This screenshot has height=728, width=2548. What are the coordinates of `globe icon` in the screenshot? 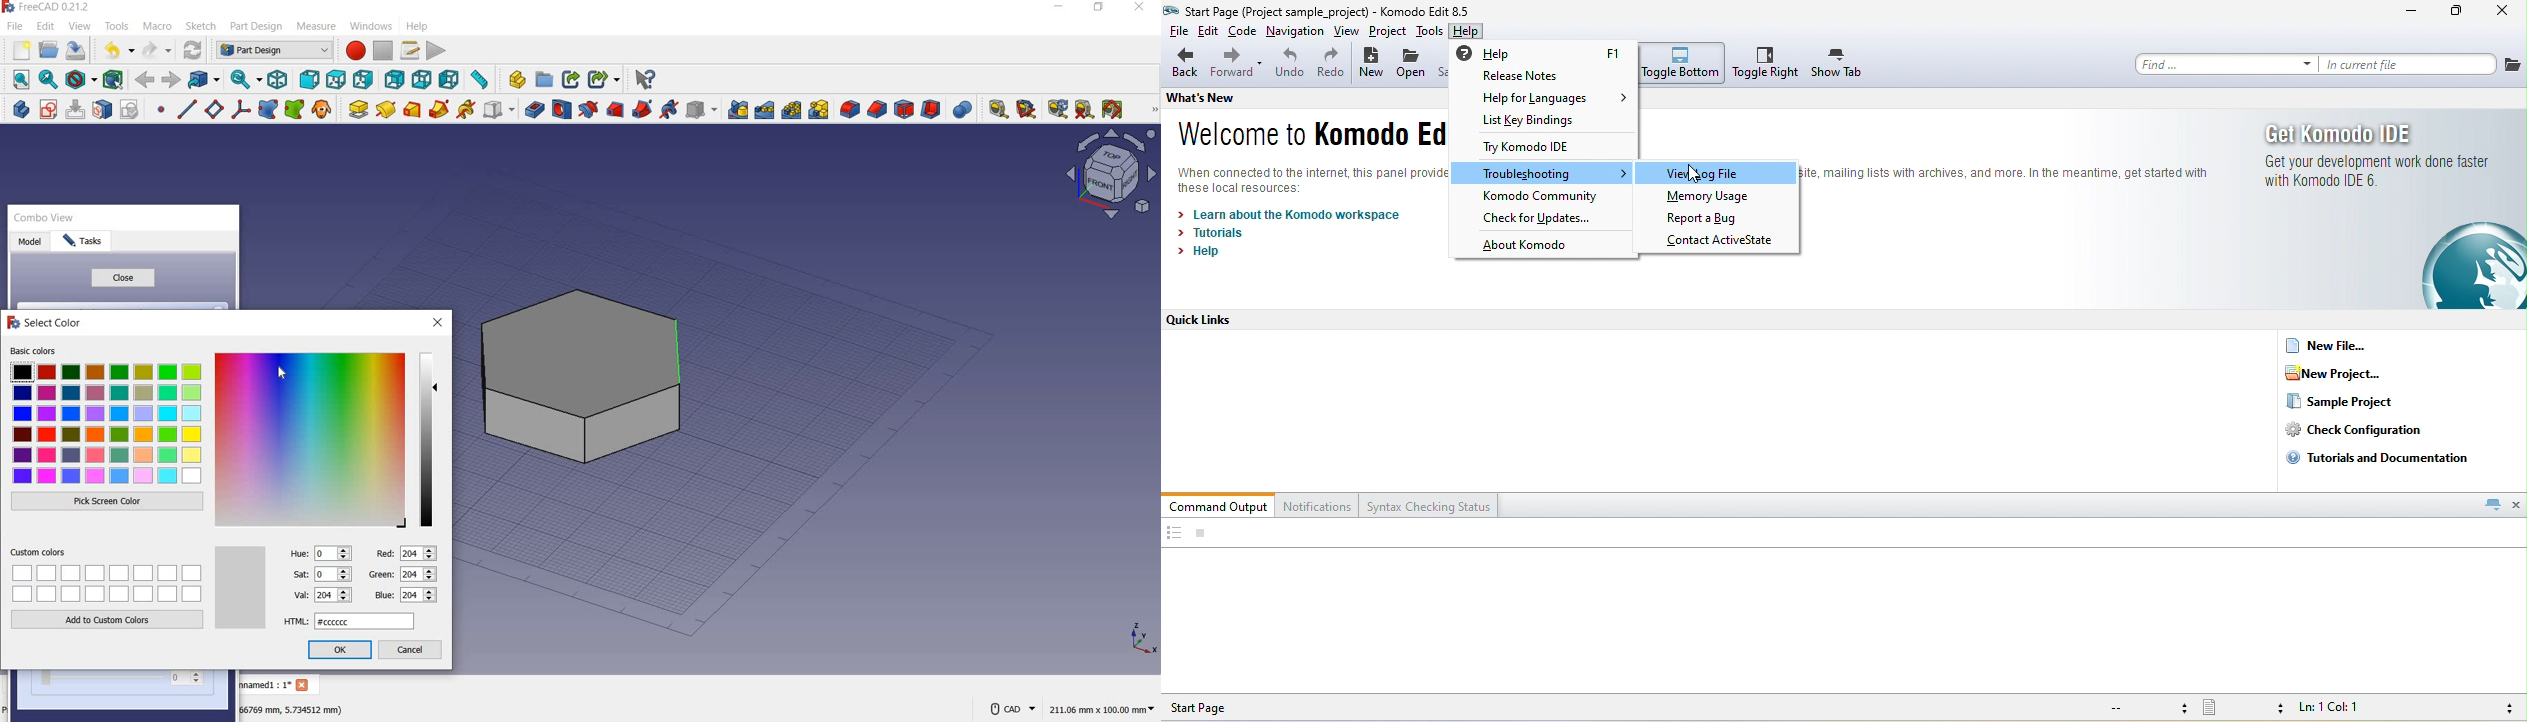 It's located at (2459, 266).